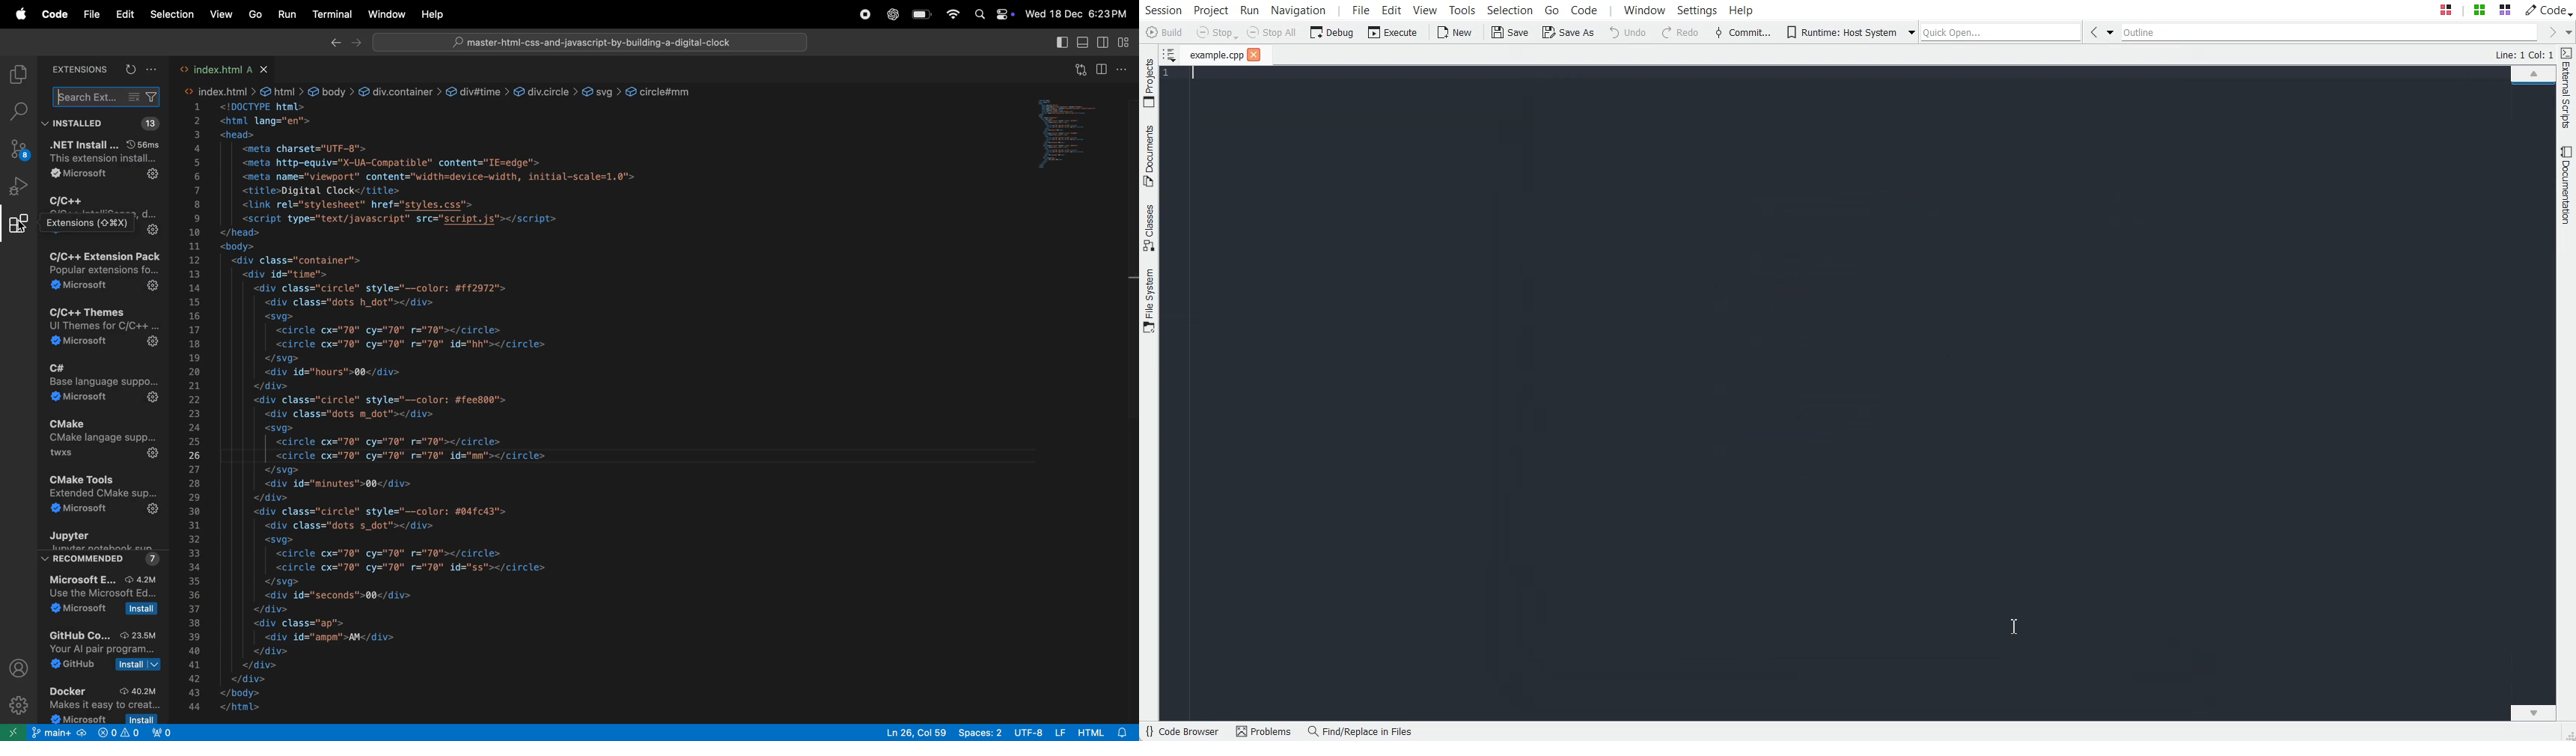 This screenshot has width=2576, height=756. I want to click on date and time, so click(1080, 13).